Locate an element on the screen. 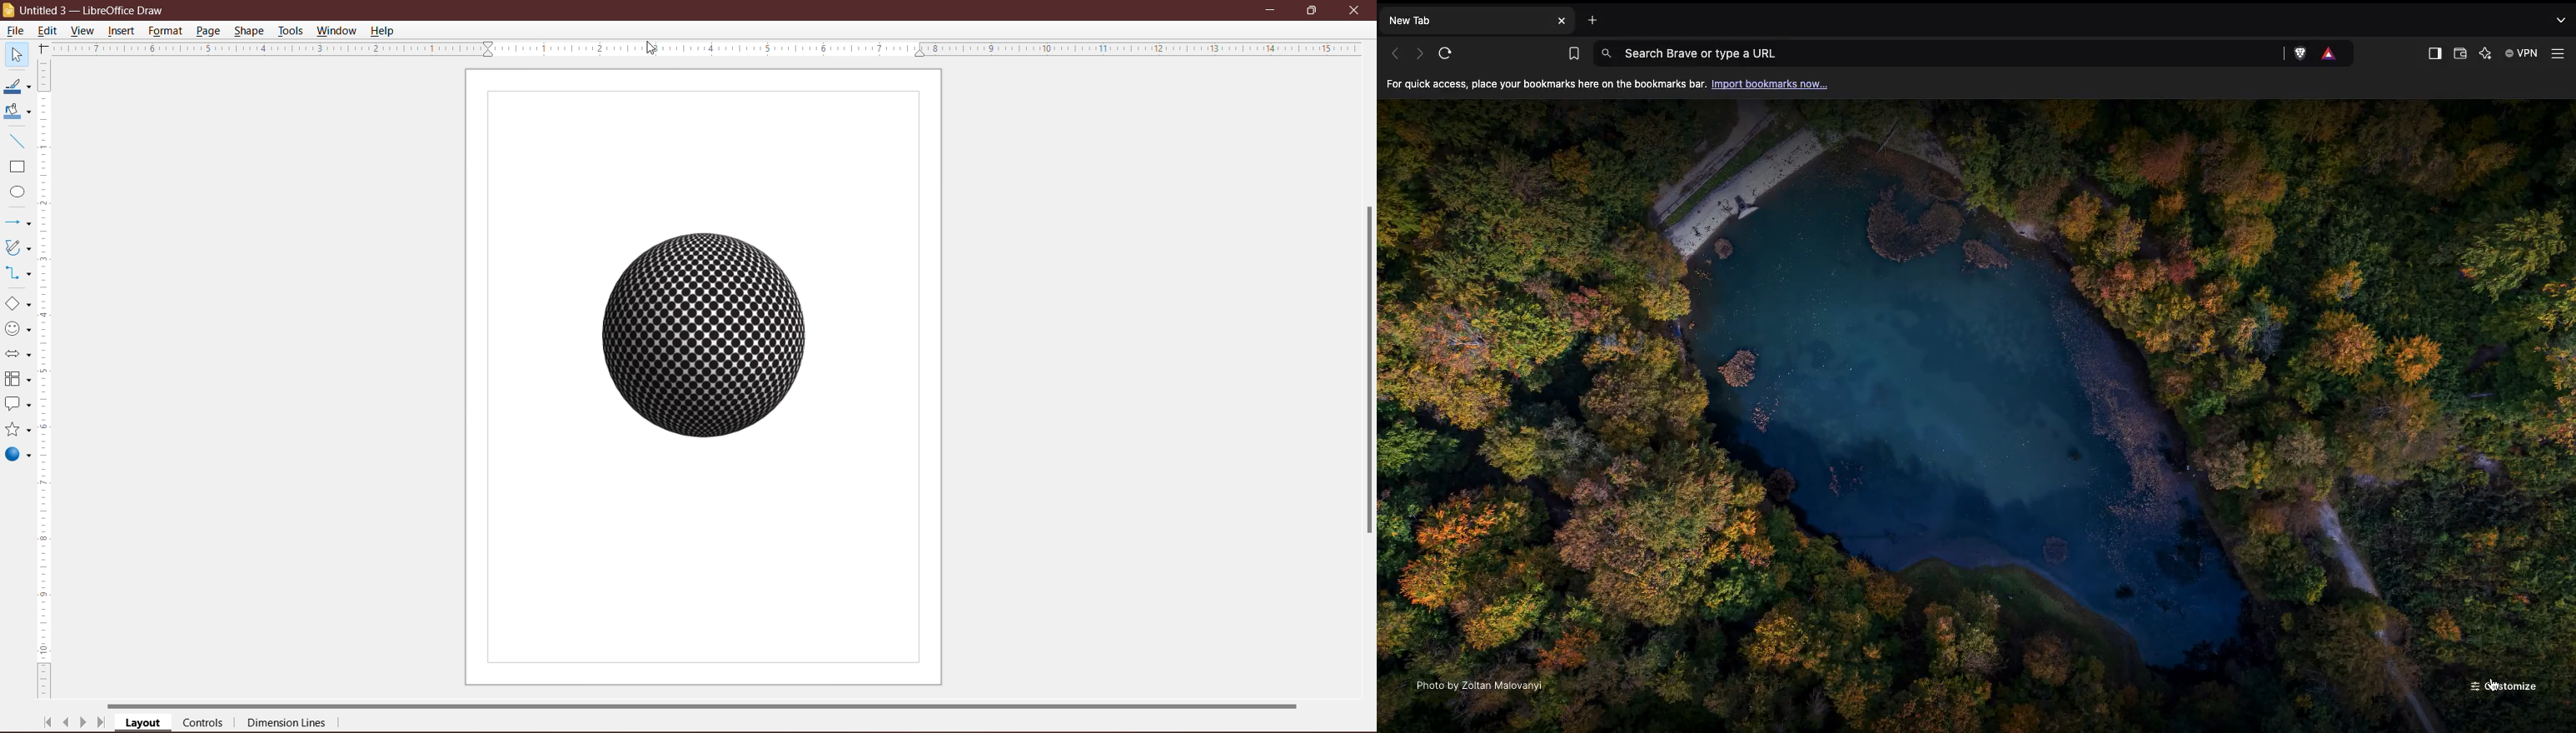 The image size is (2576, 756). Symbol Shapes is located at coordinates (17, 329).